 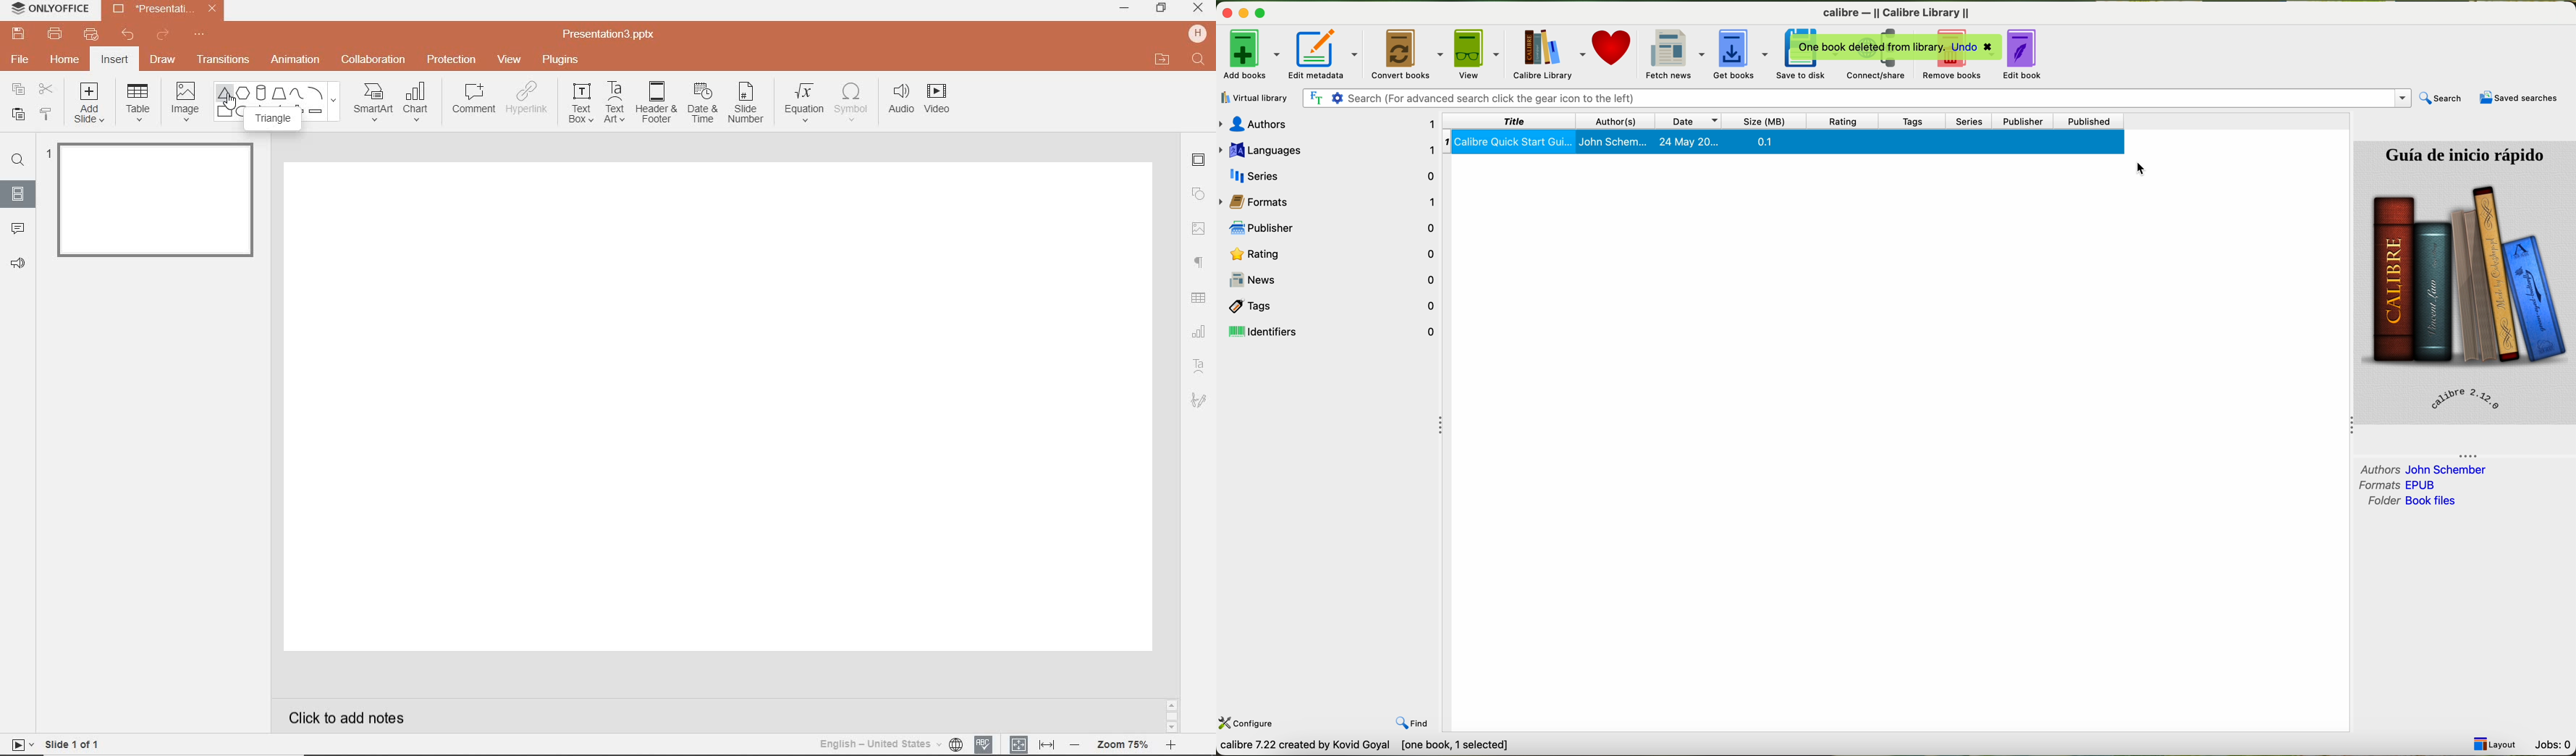 I want to click on edit metadata, so click(x=1322, y=55).